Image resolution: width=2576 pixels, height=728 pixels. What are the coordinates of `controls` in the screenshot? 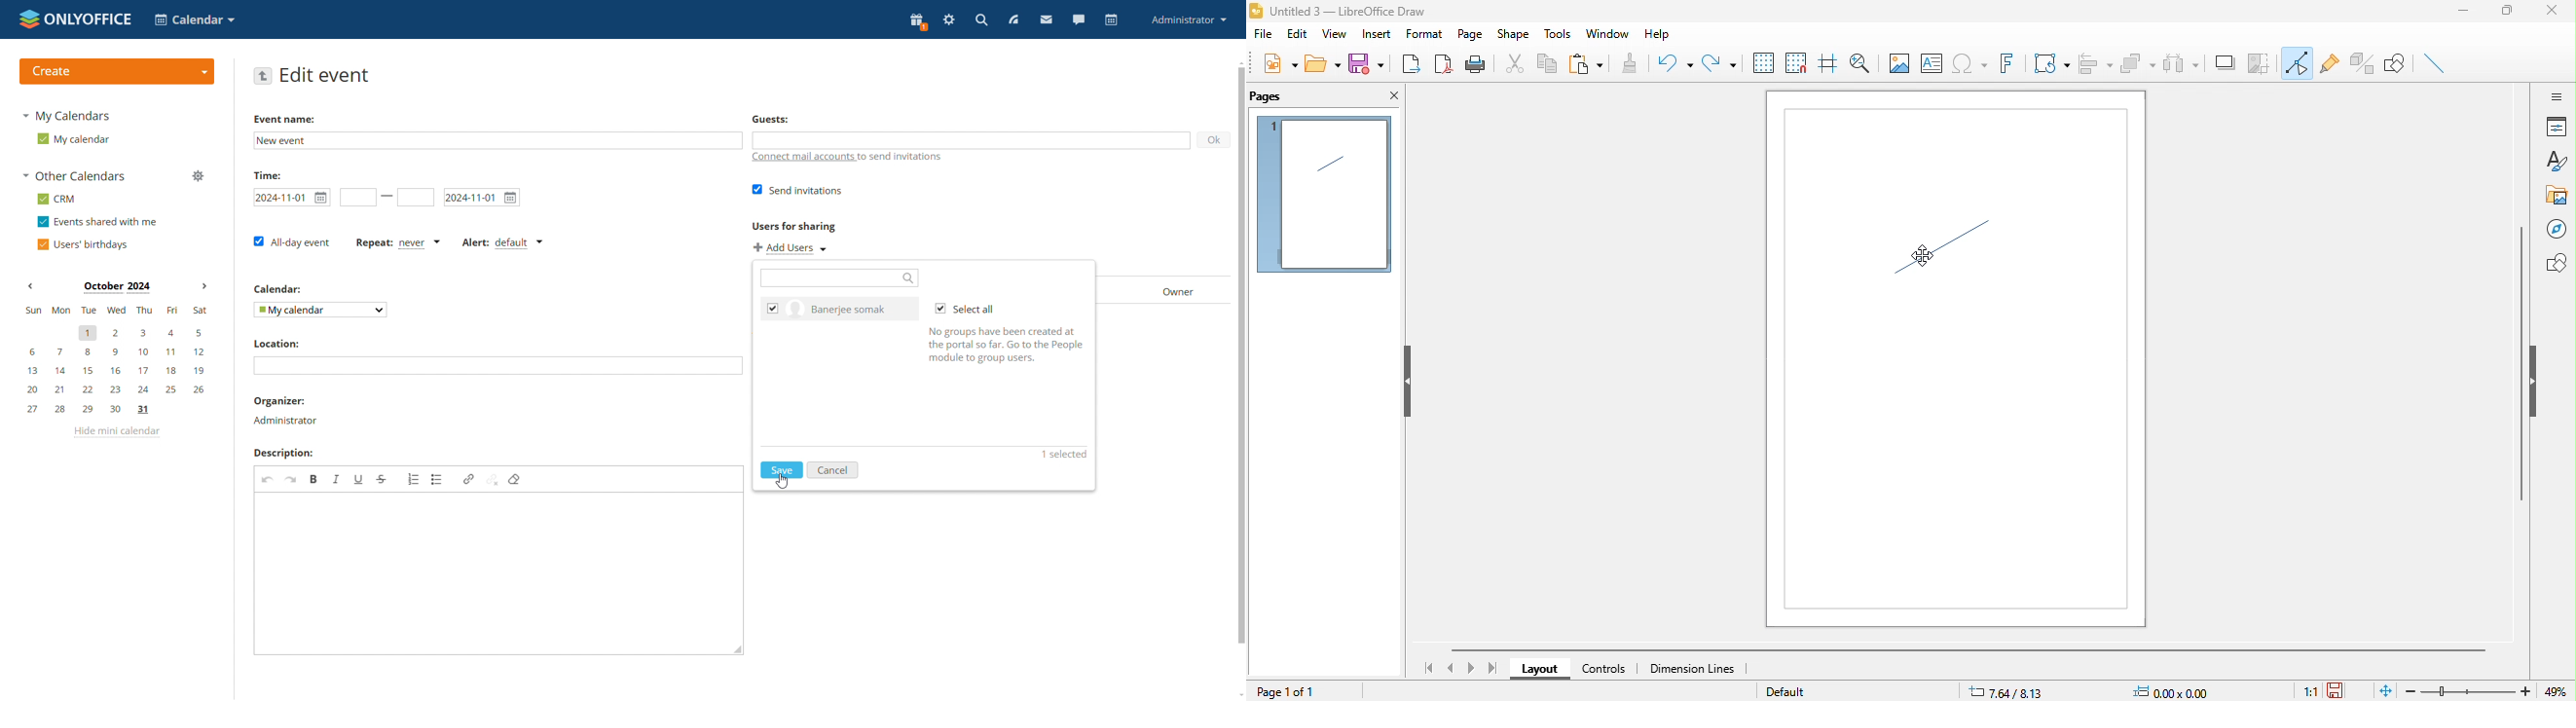 It's located at (1604, 671).